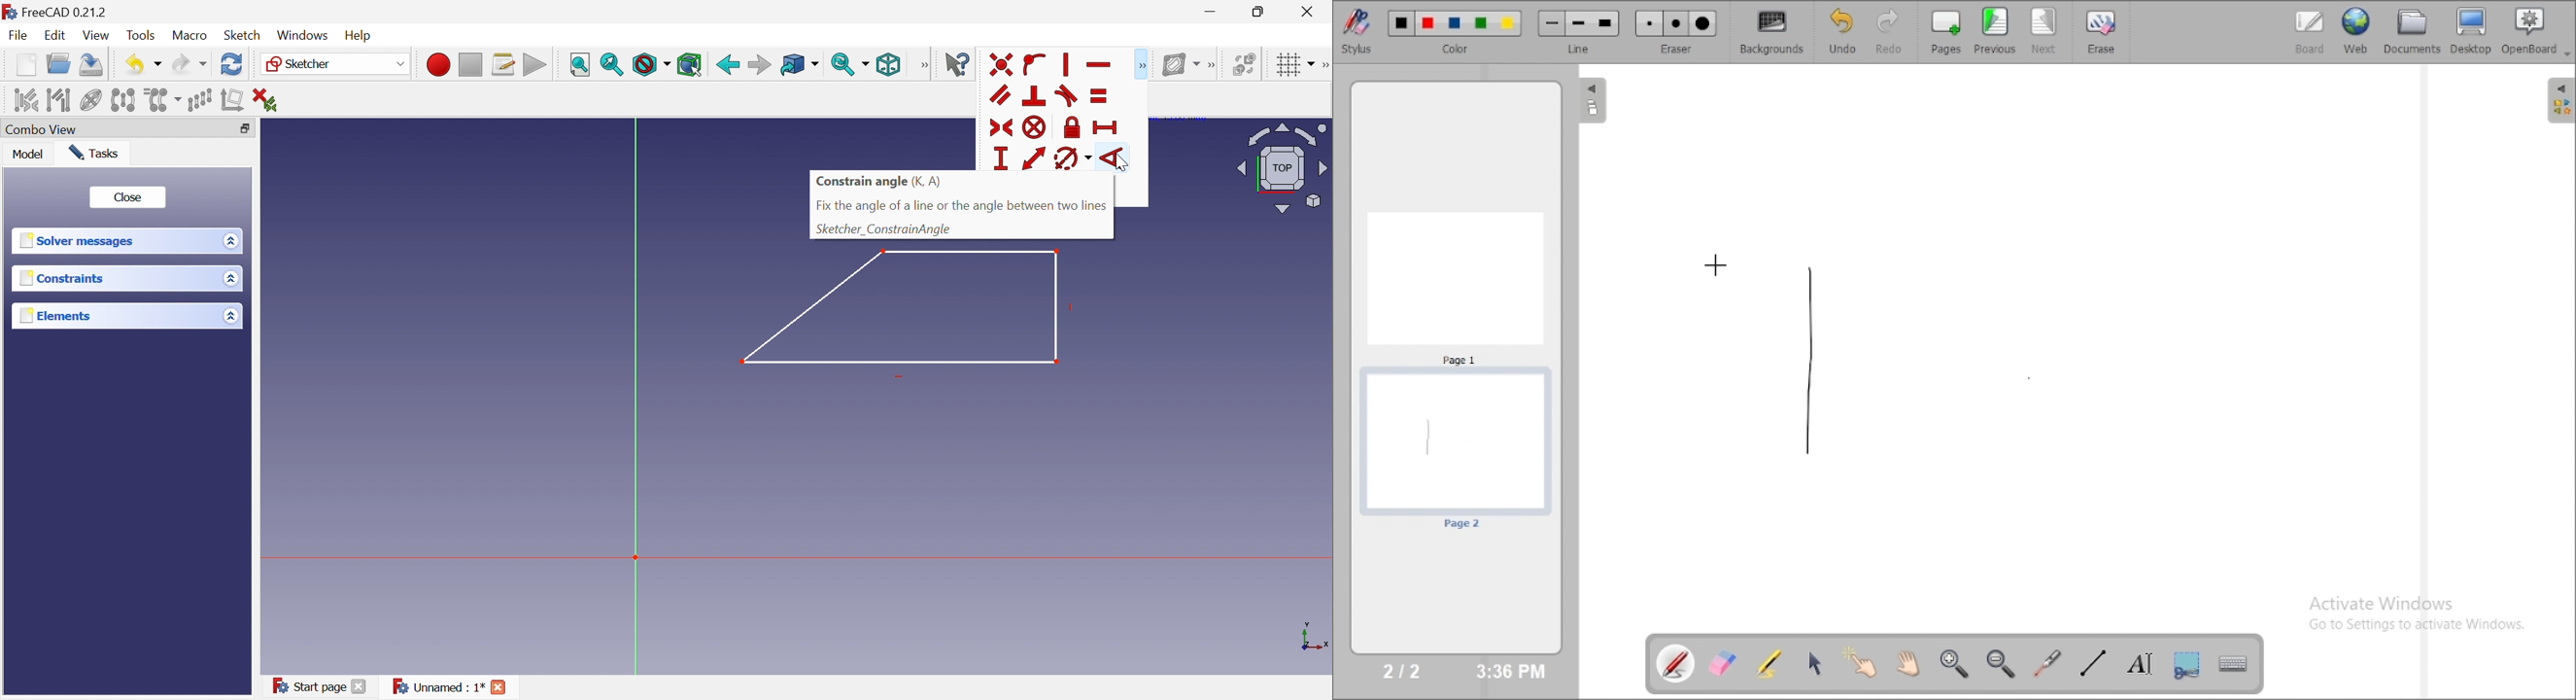 This screenshot has width=2576, height=700. I want to click on Leave sketch, so click(1001, 66).